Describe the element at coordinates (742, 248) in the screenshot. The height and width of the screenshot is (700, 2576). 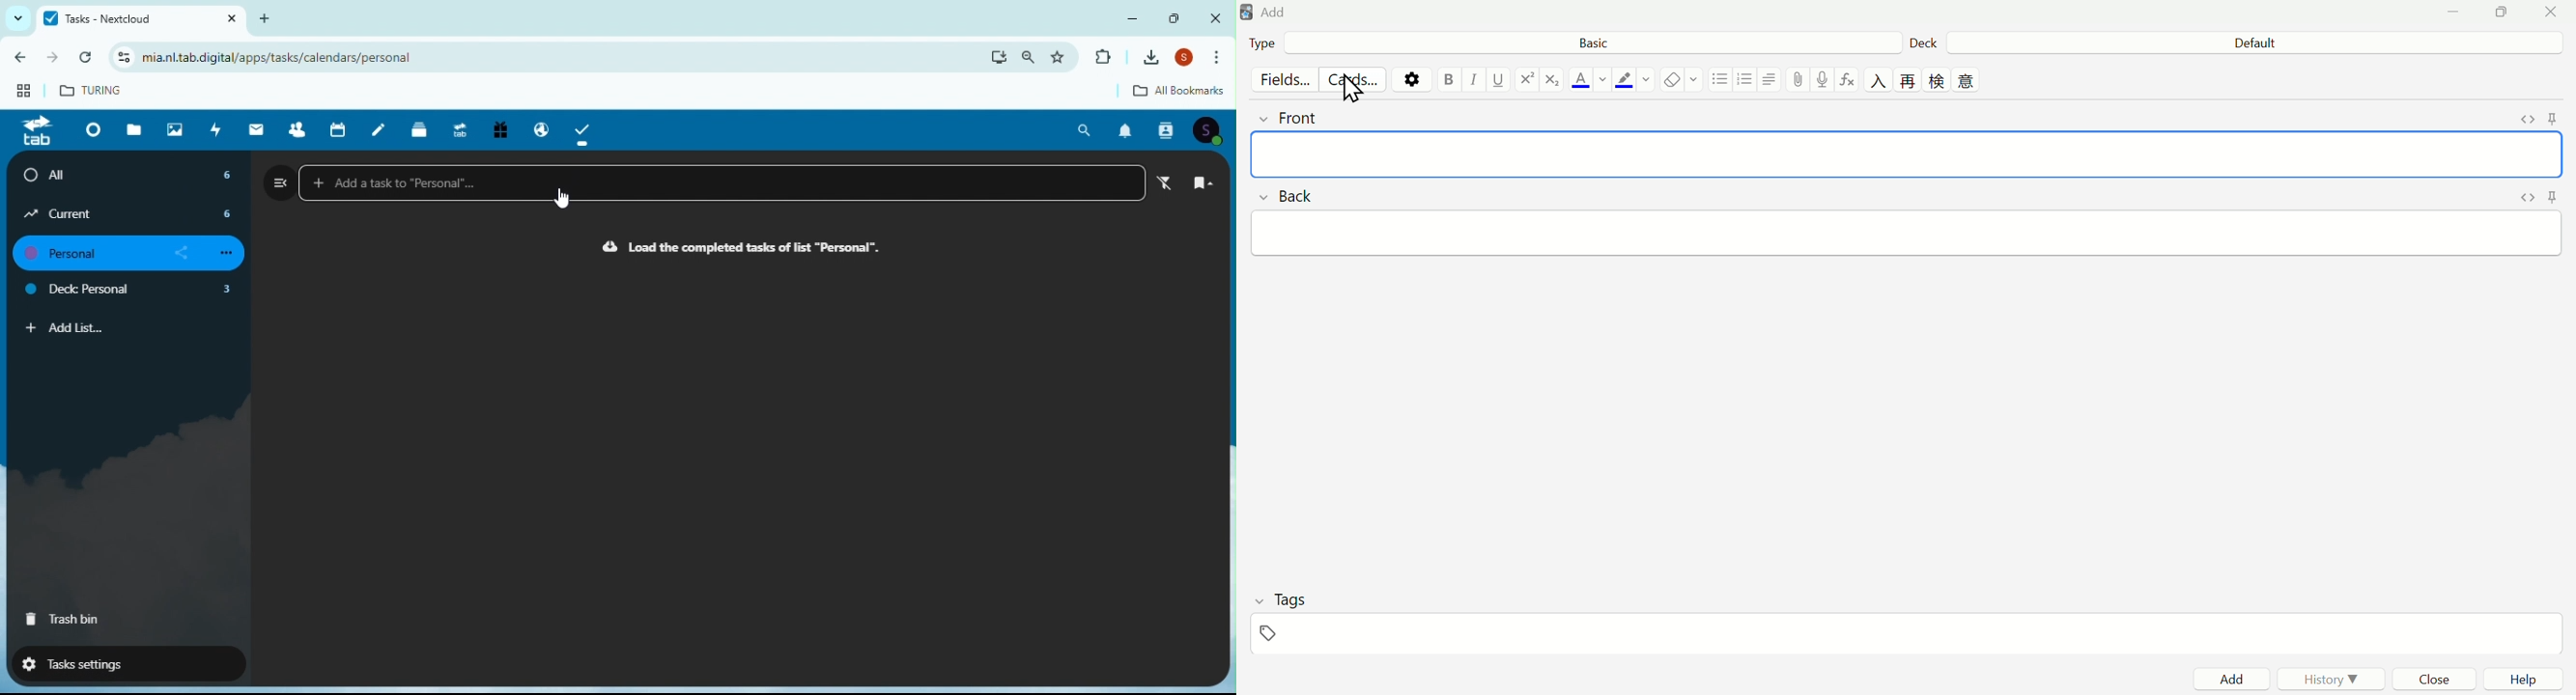
I see `Load the completed tasks of "Personal".` at that location.